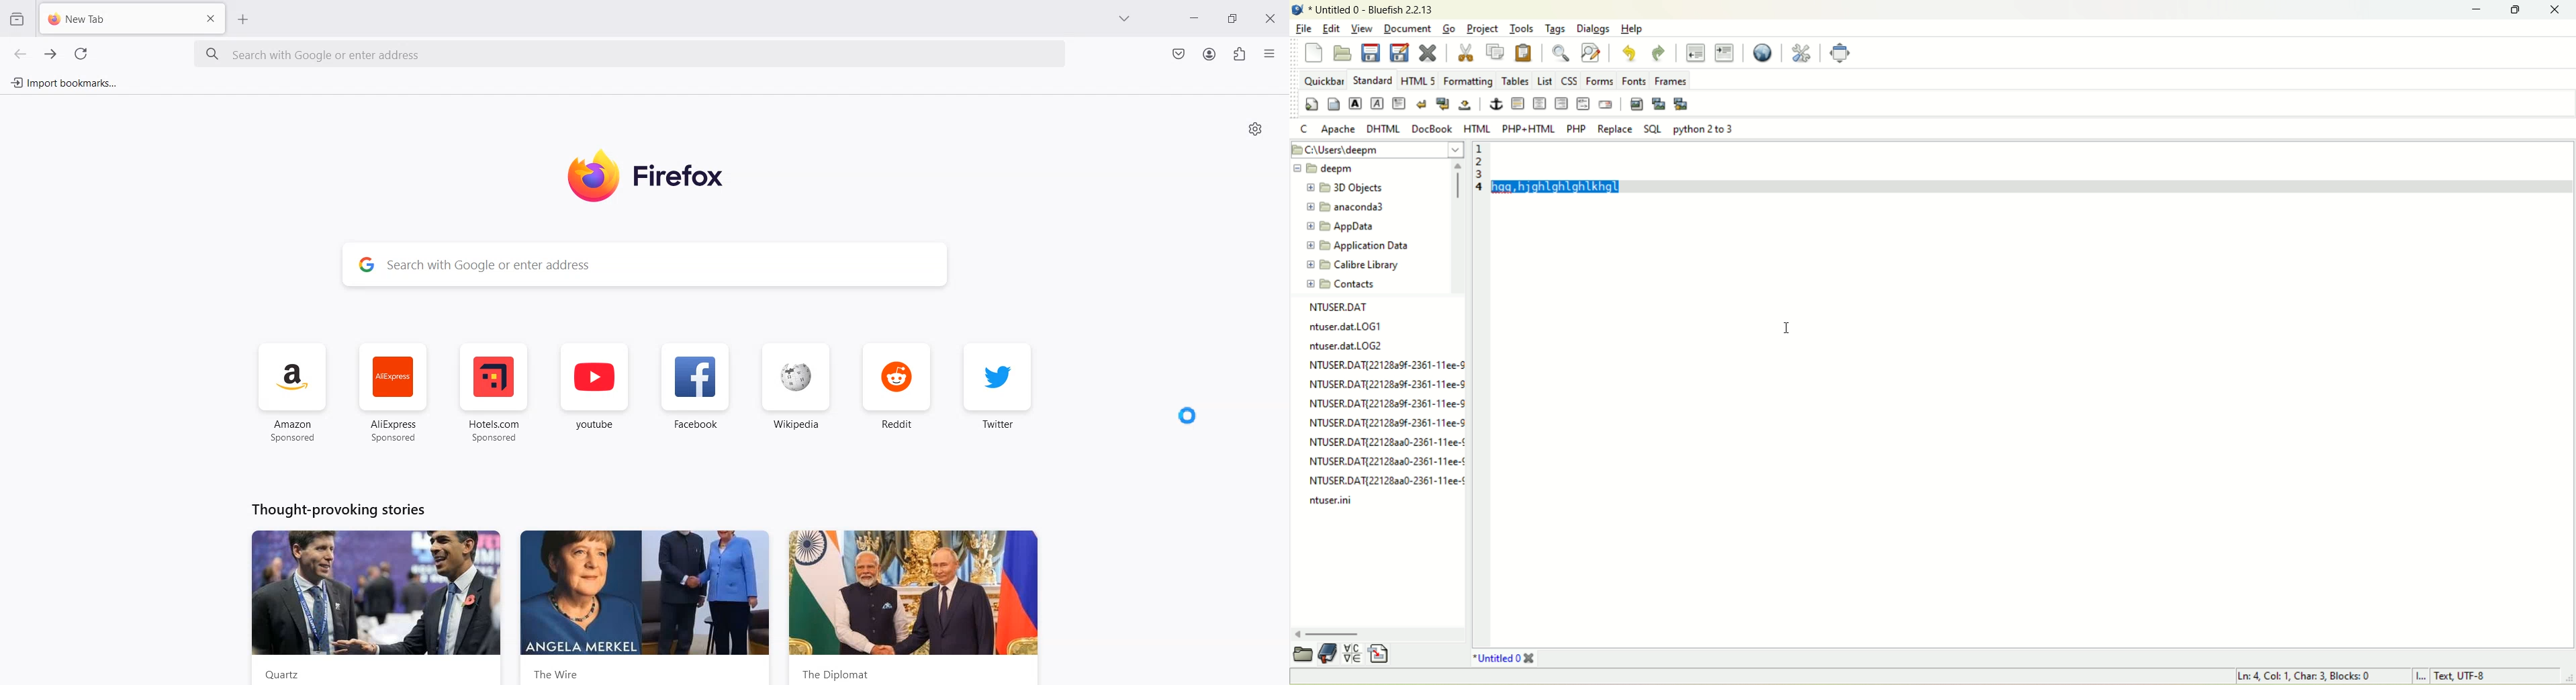 Image resolution: width=2576 pixels, height=700 pixels. I want to click on Extensions, so click(1239, 54).